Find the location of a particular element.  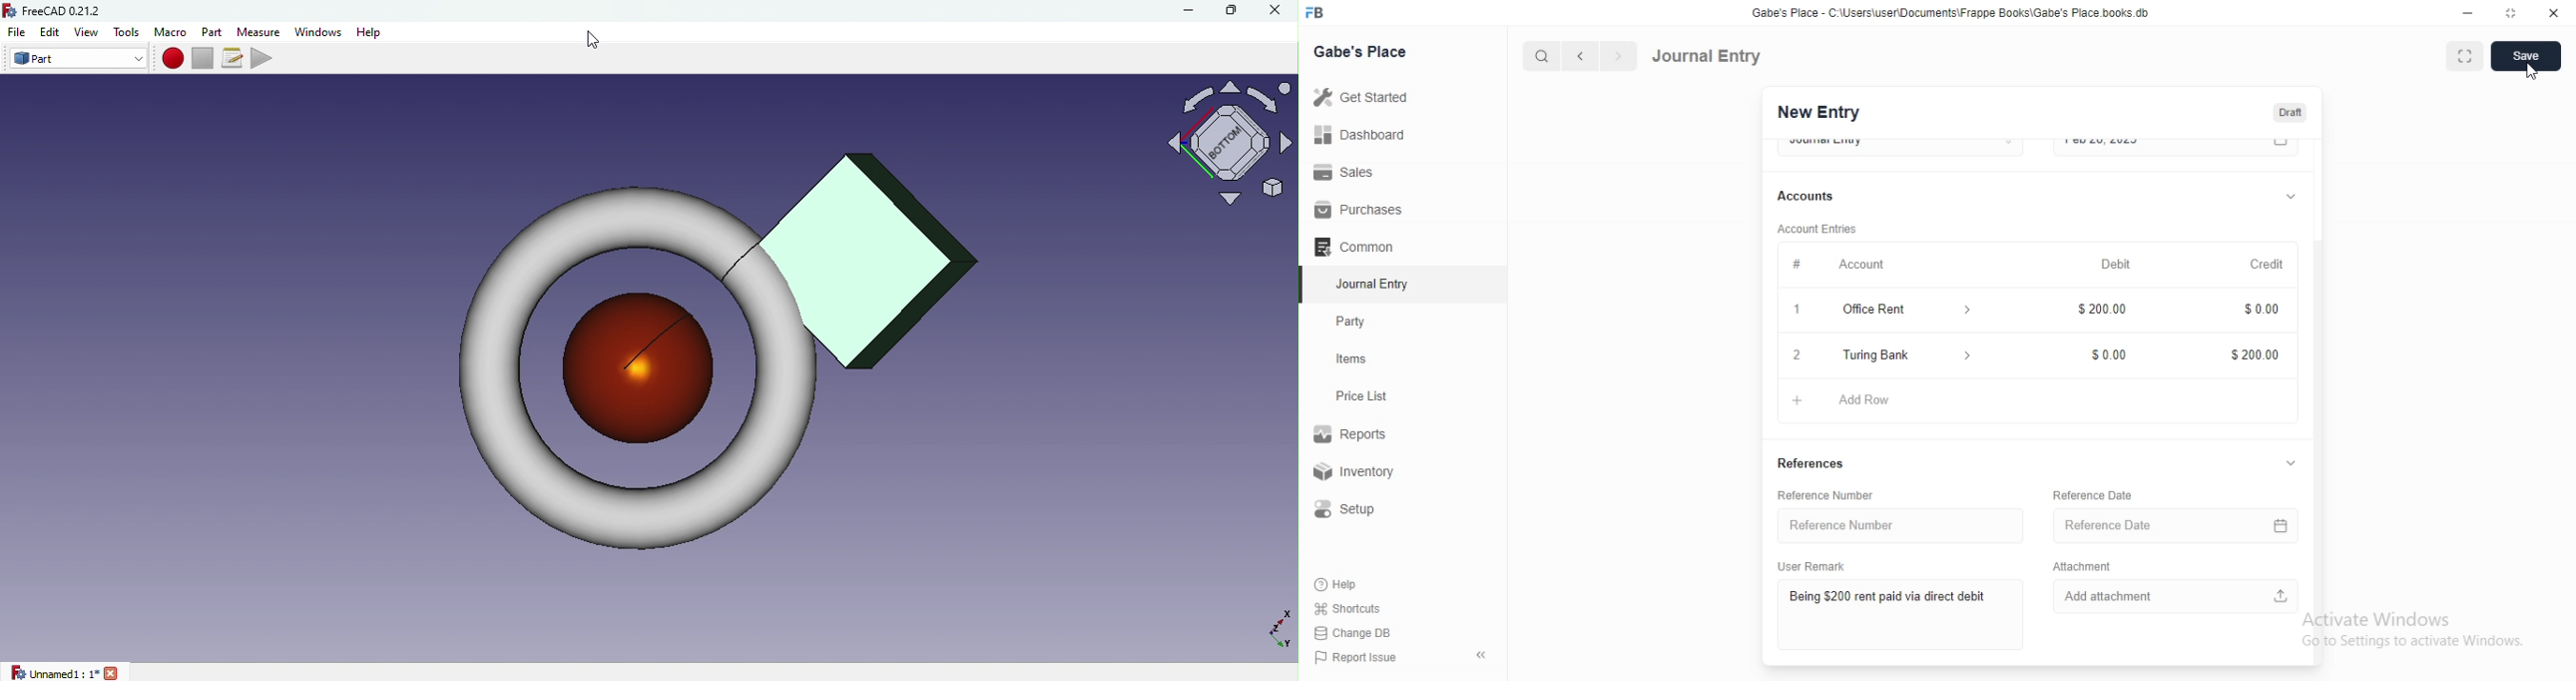

Help is located at coordinates (372, 33).